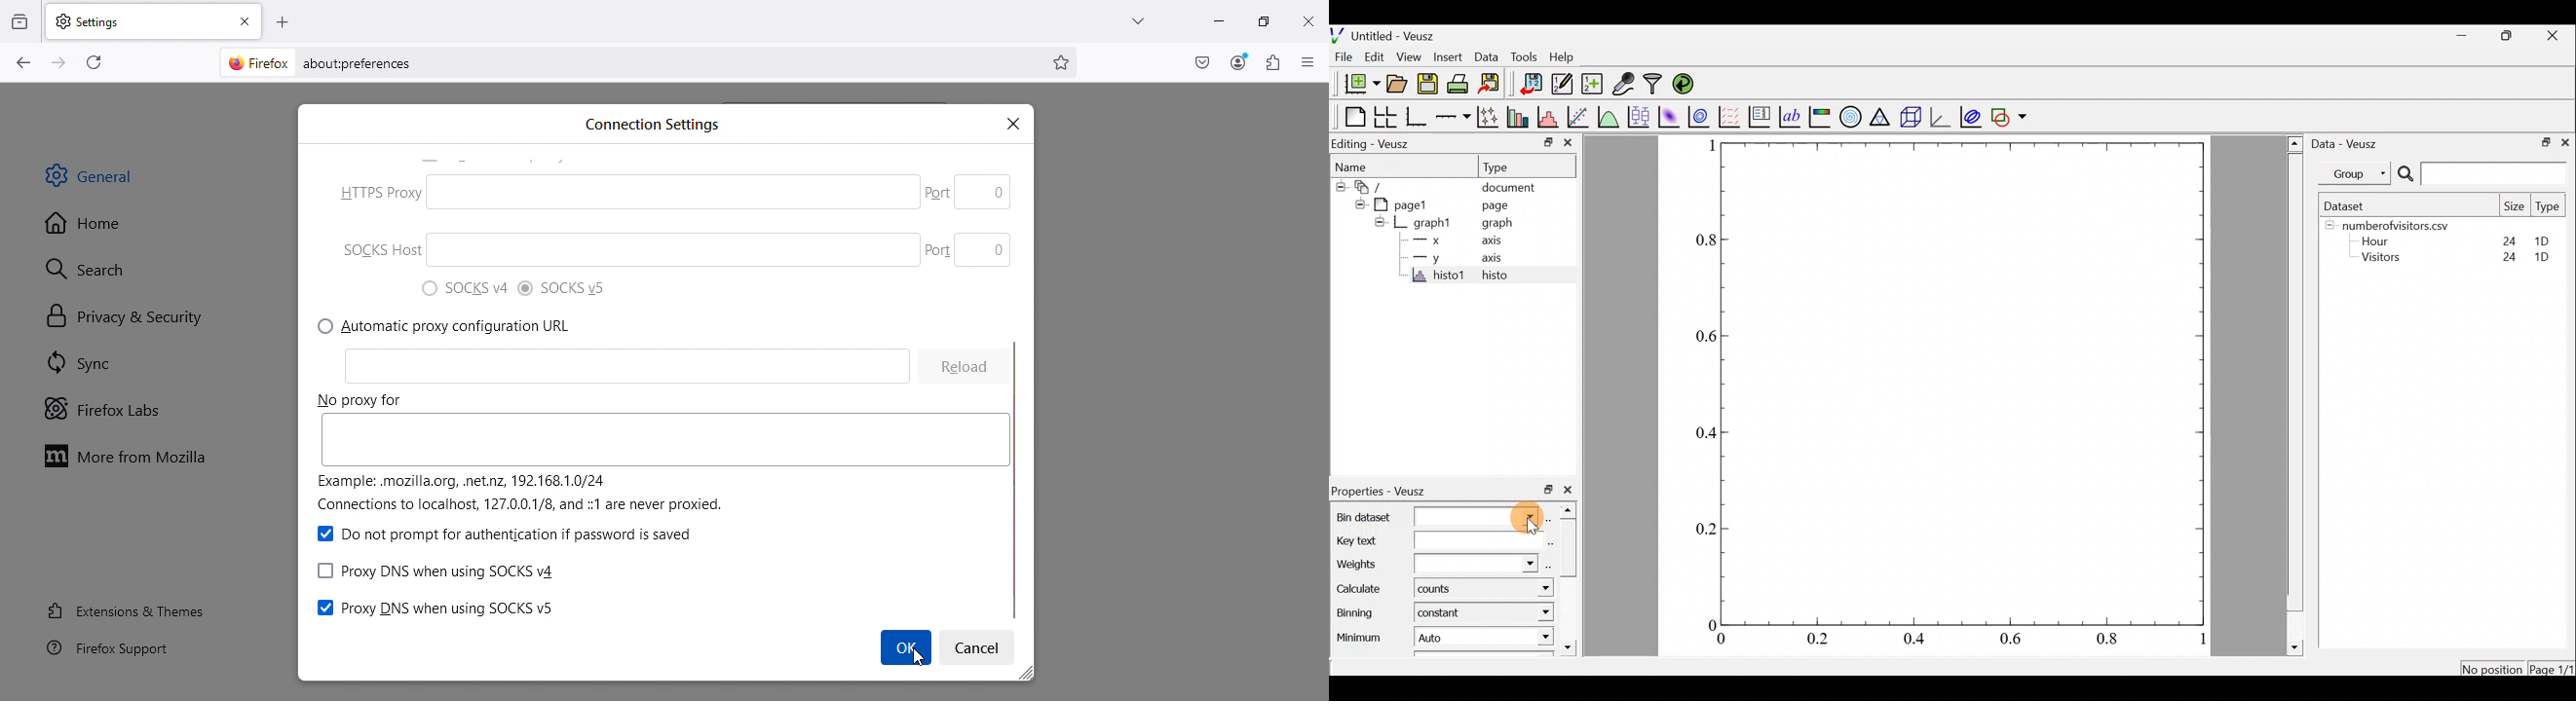  What do you see at coordinates (461, 289) in the screenshot?
I see `) Use system proxy settings` at bounding box center [461, 289].